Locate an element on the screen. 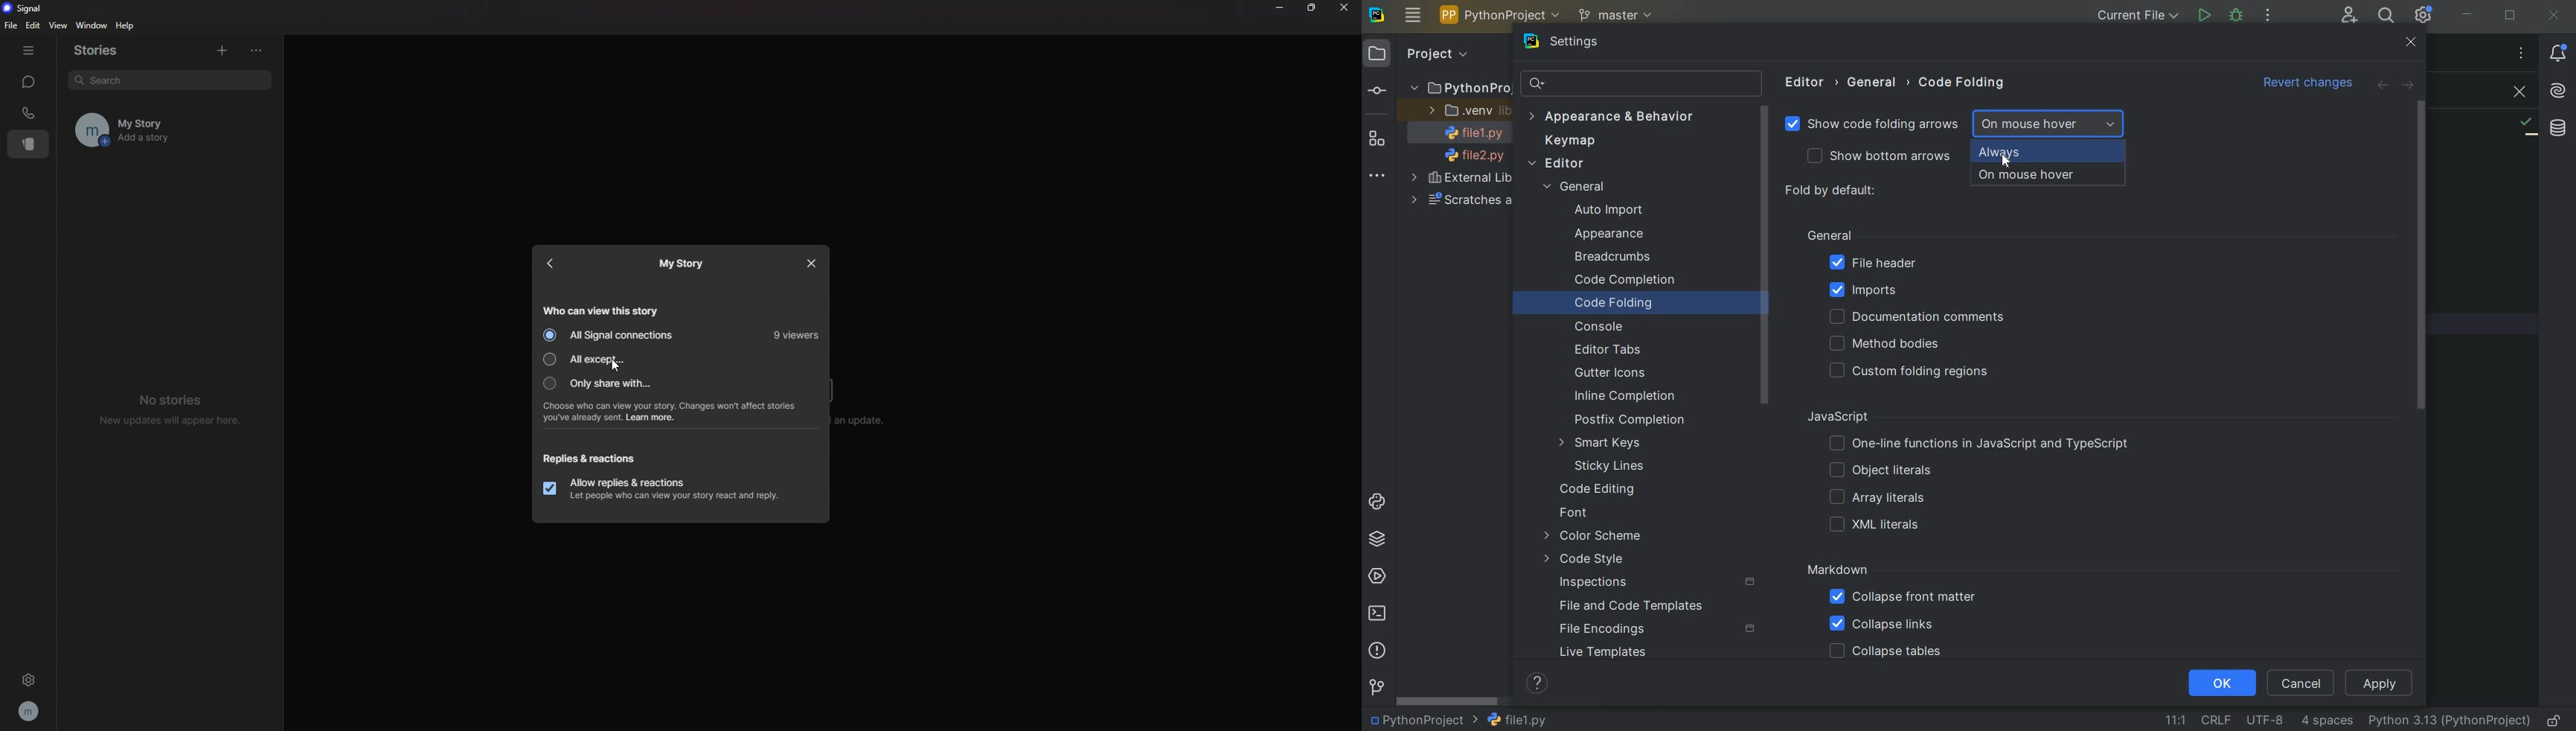 This screenshot has height=756, width=2576. CODE STYLE is located at coordinates (1608, 559).